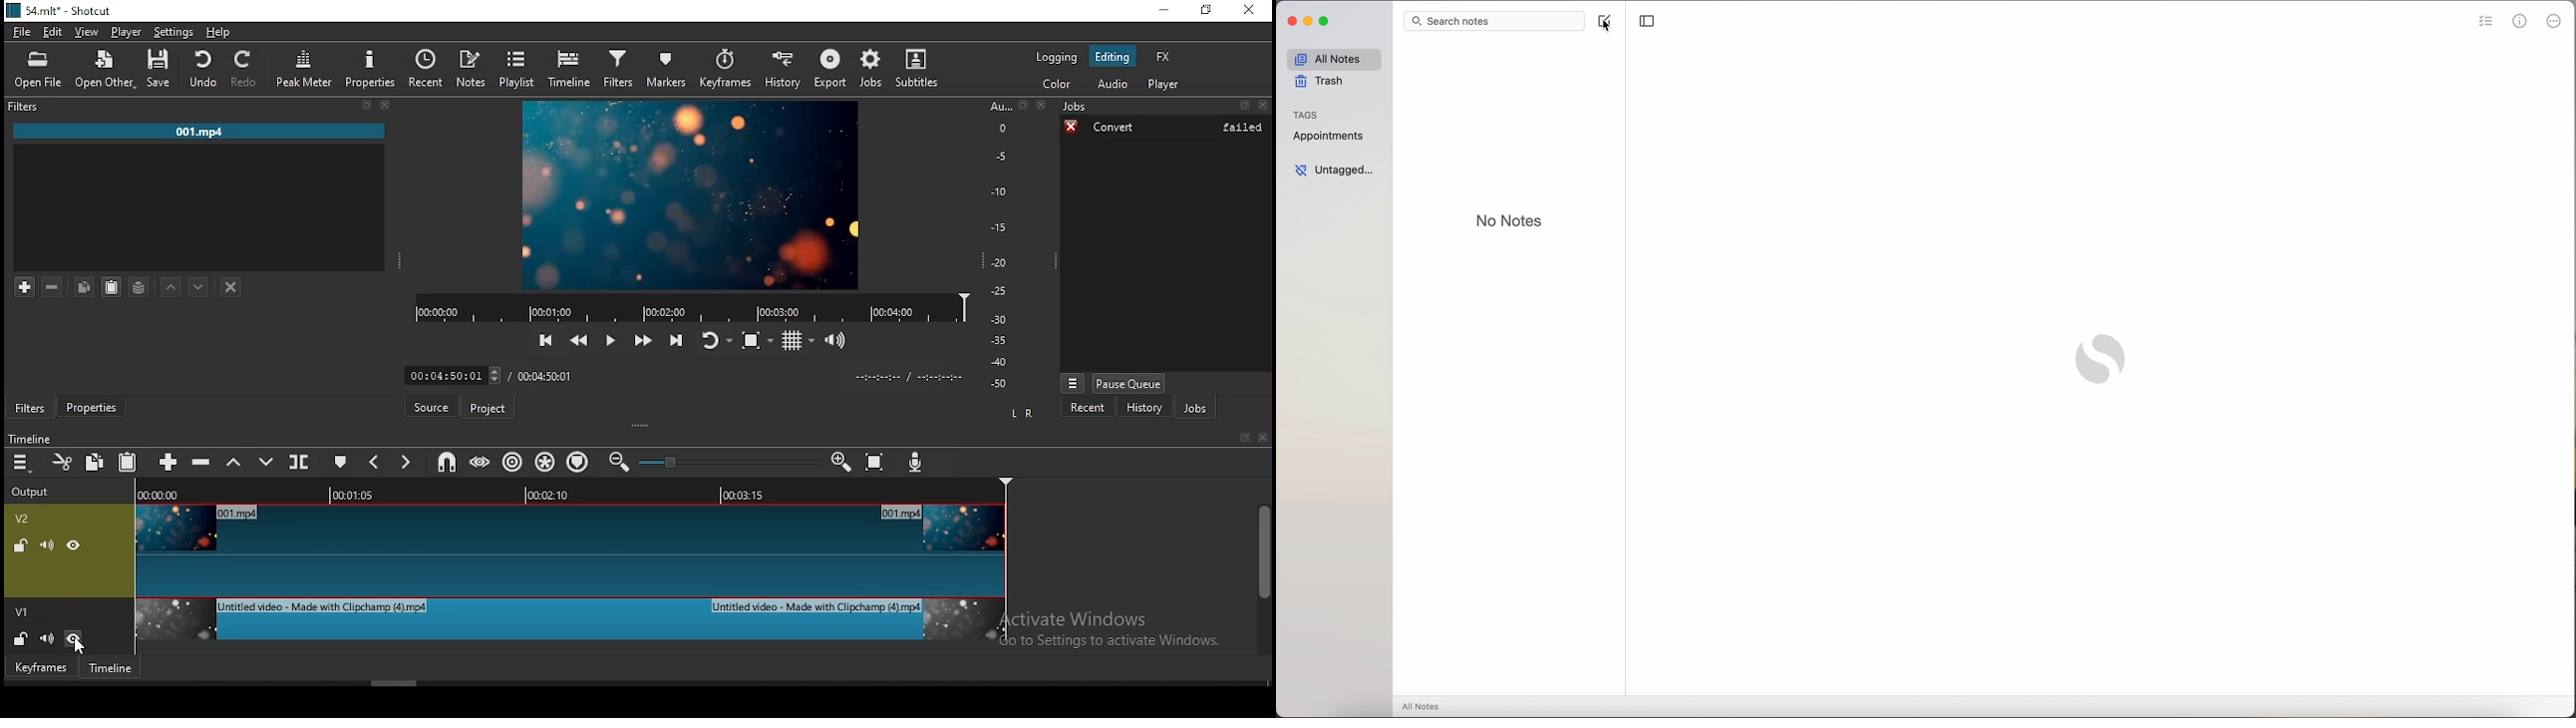  I want to click on restore, so click(1207, 10).